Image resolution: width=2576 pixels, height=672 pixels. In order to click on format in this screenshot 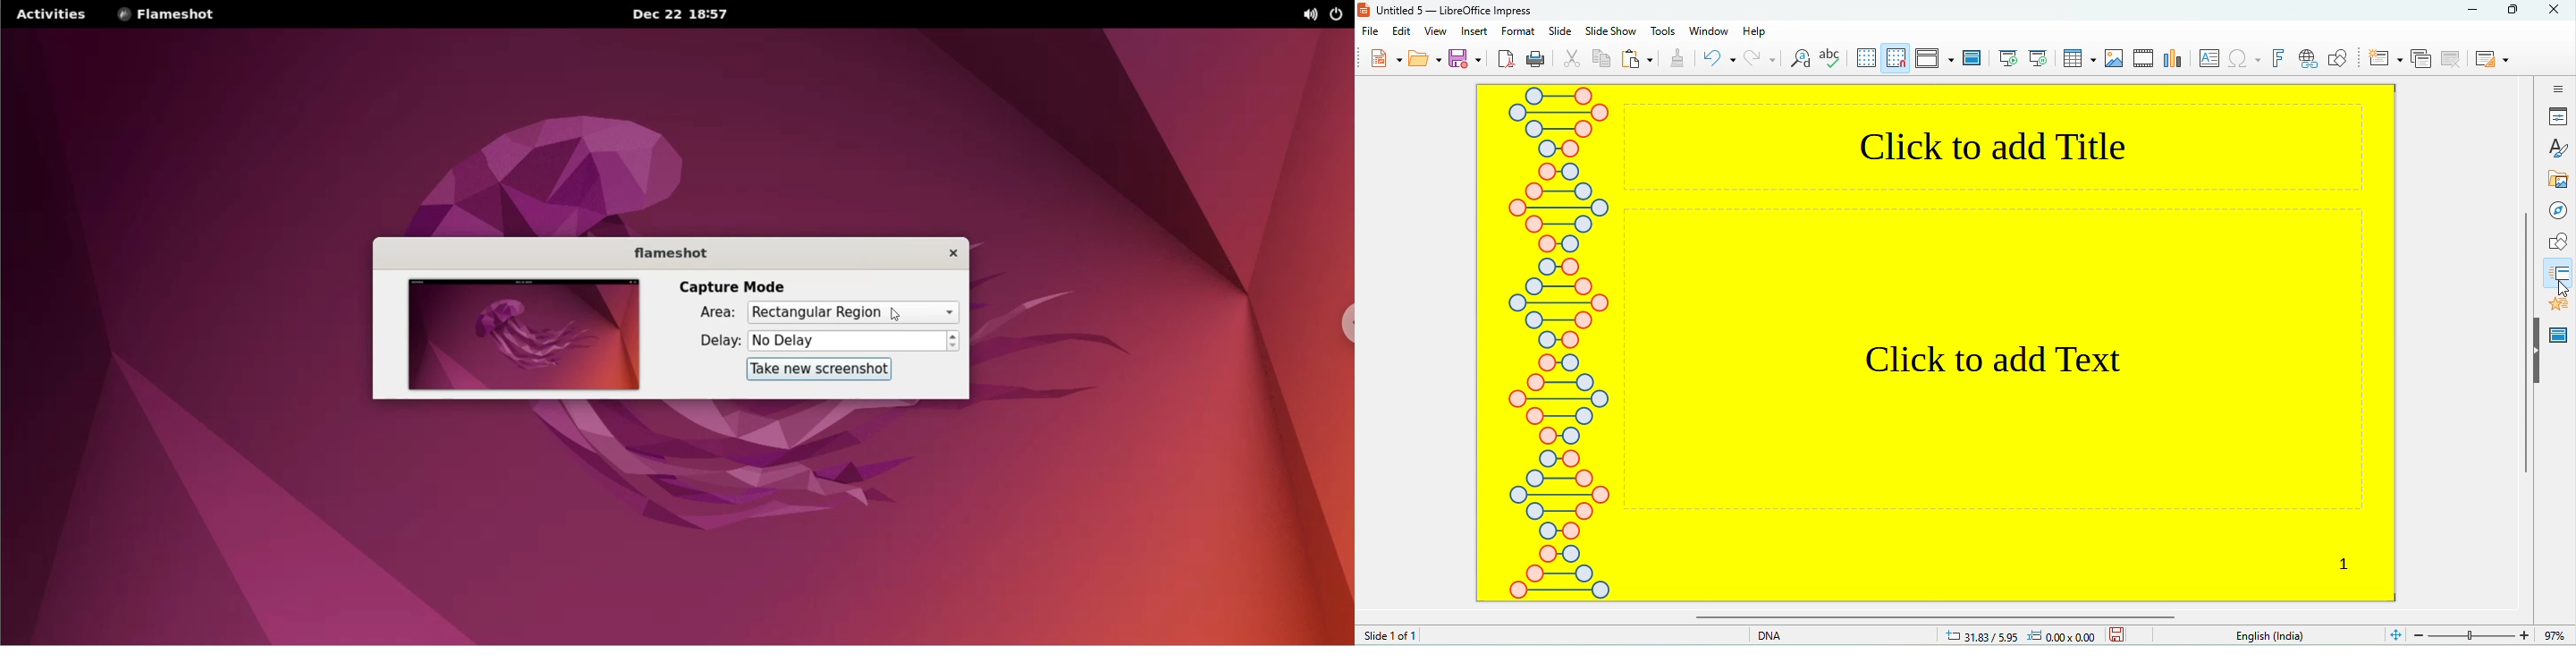, I will do `click(1518, 31)`.